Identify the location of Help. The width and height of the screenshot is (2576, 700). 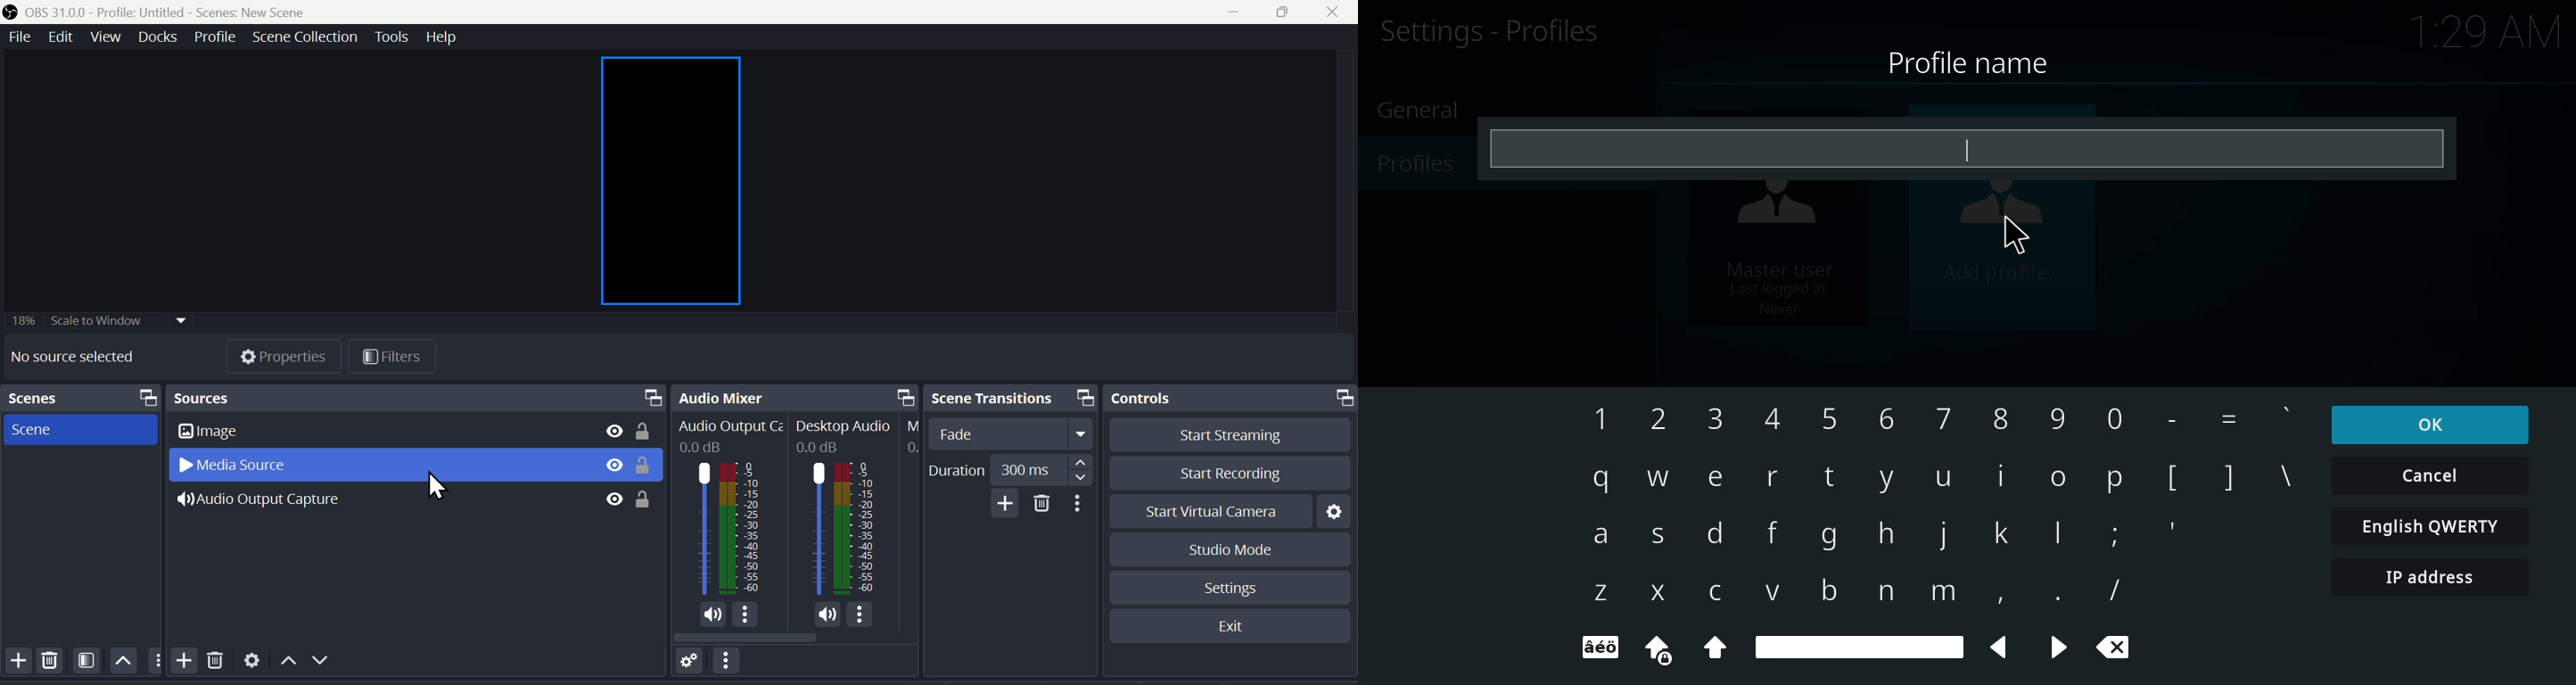
(448, 36).